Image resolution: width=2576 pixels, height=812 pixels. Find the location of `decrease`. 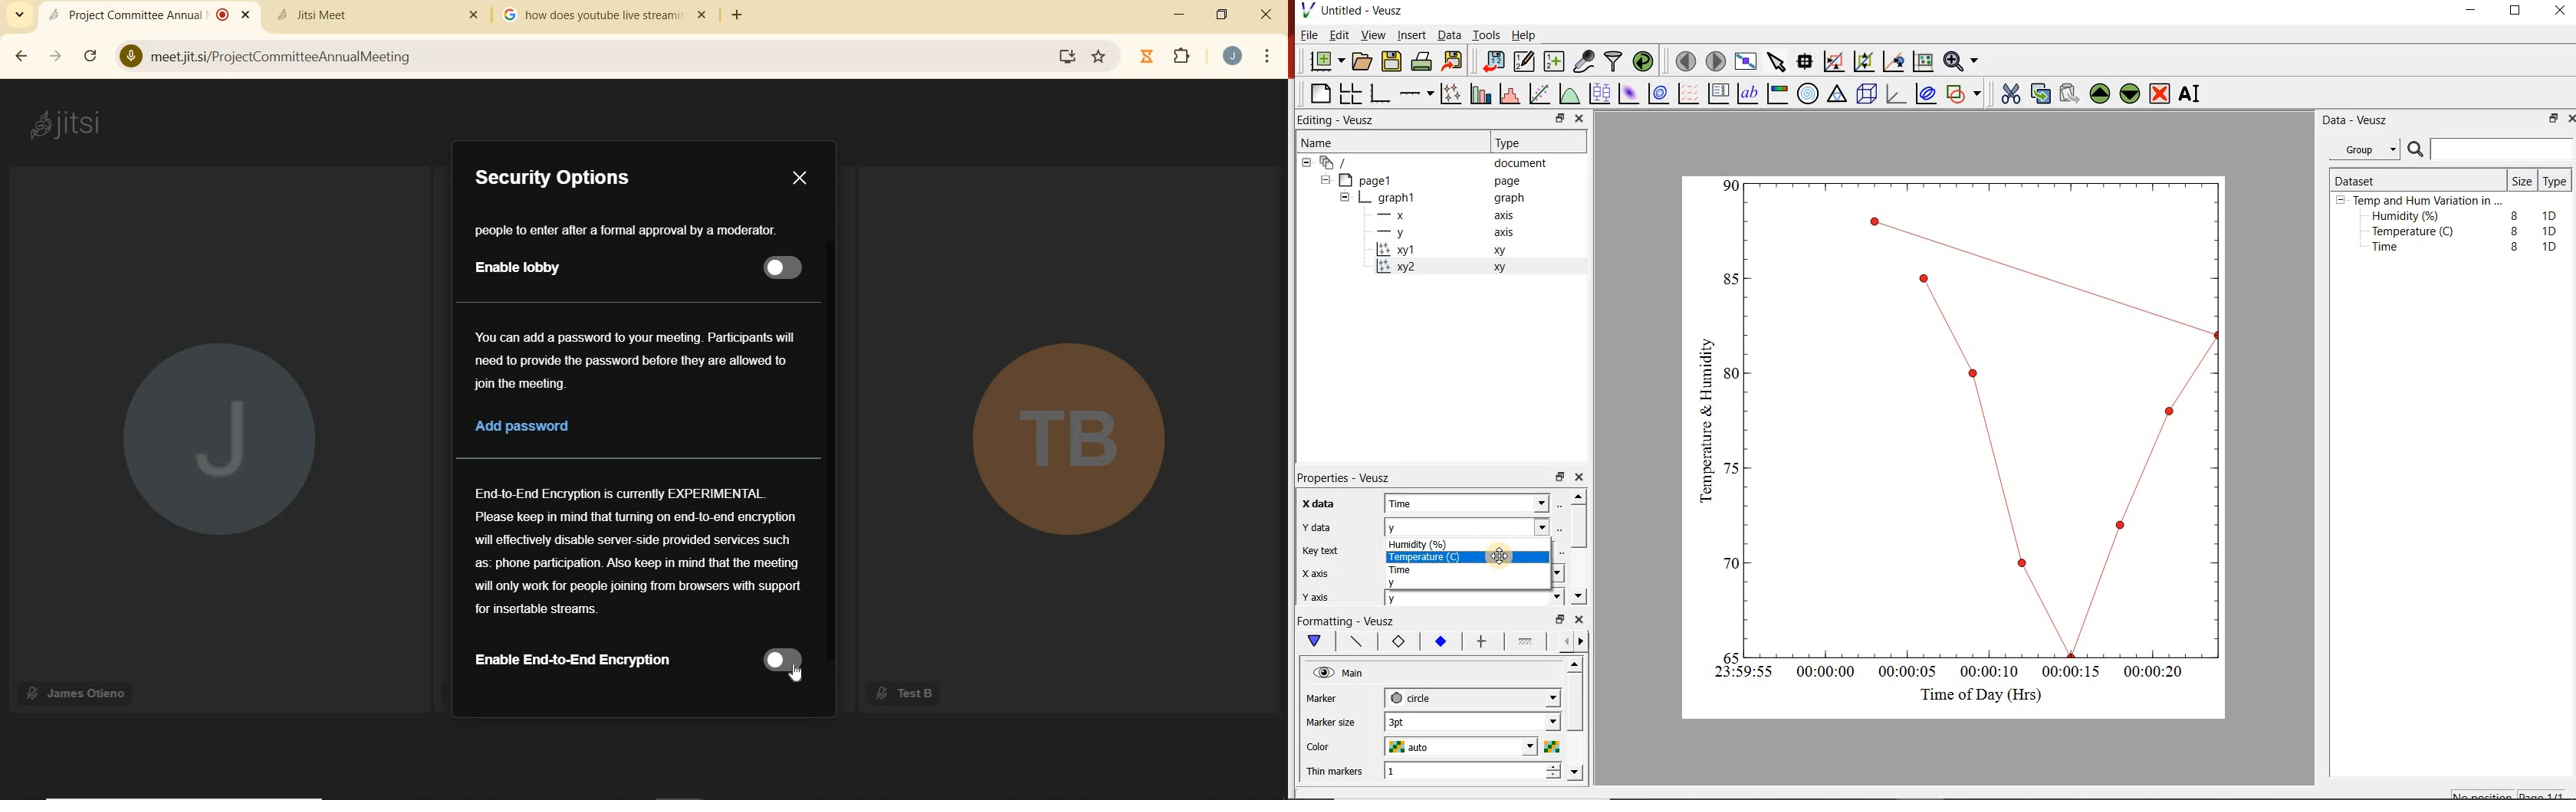

decrease is located at coordinates (1552, 779).